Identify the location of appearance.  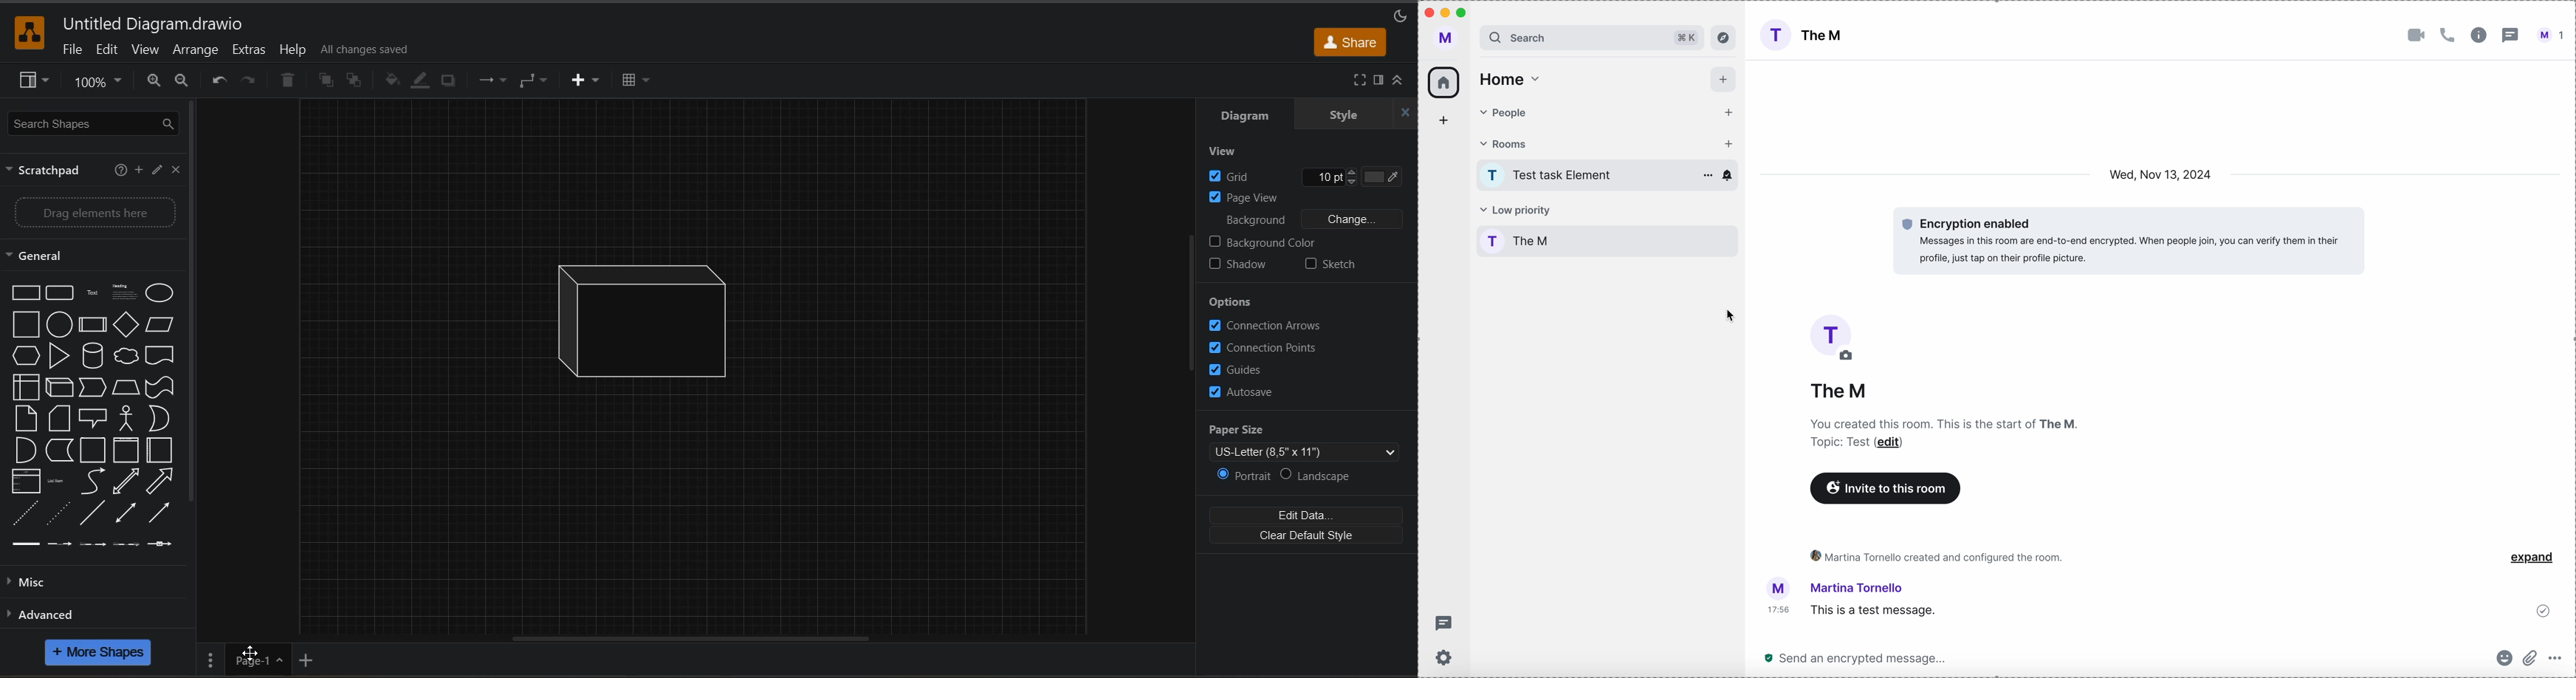
(1400, 17).